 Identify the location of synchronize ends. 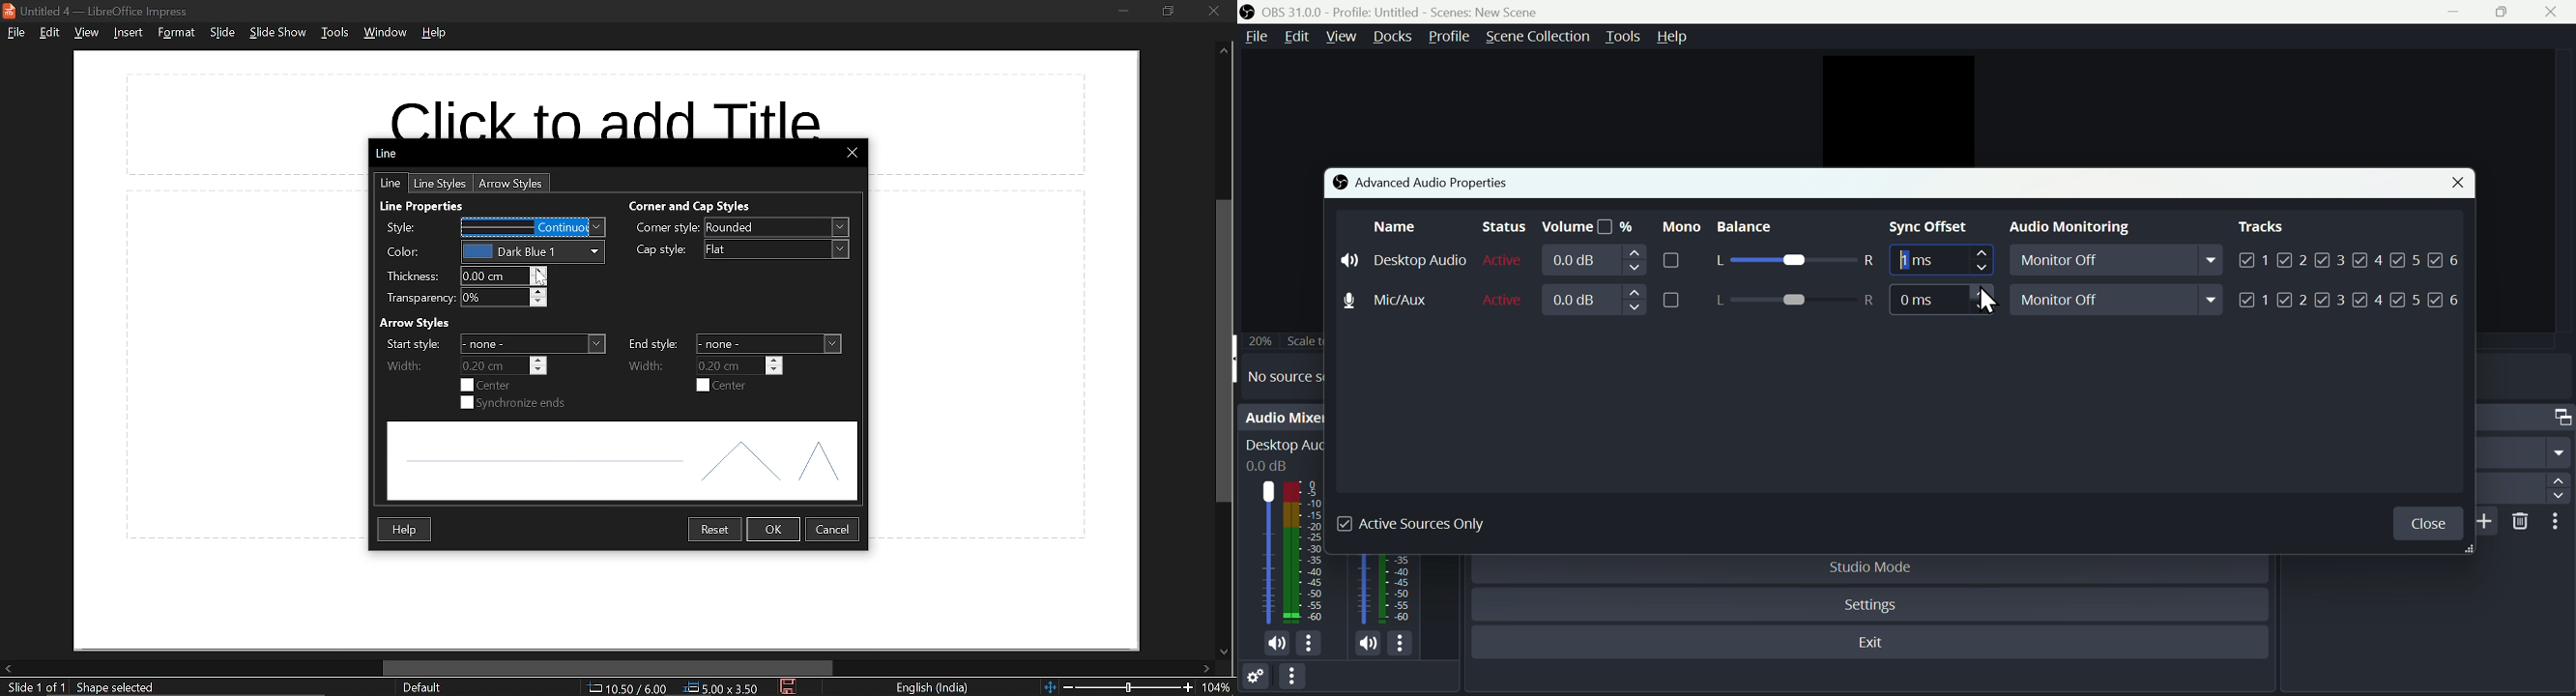
(512, 403).